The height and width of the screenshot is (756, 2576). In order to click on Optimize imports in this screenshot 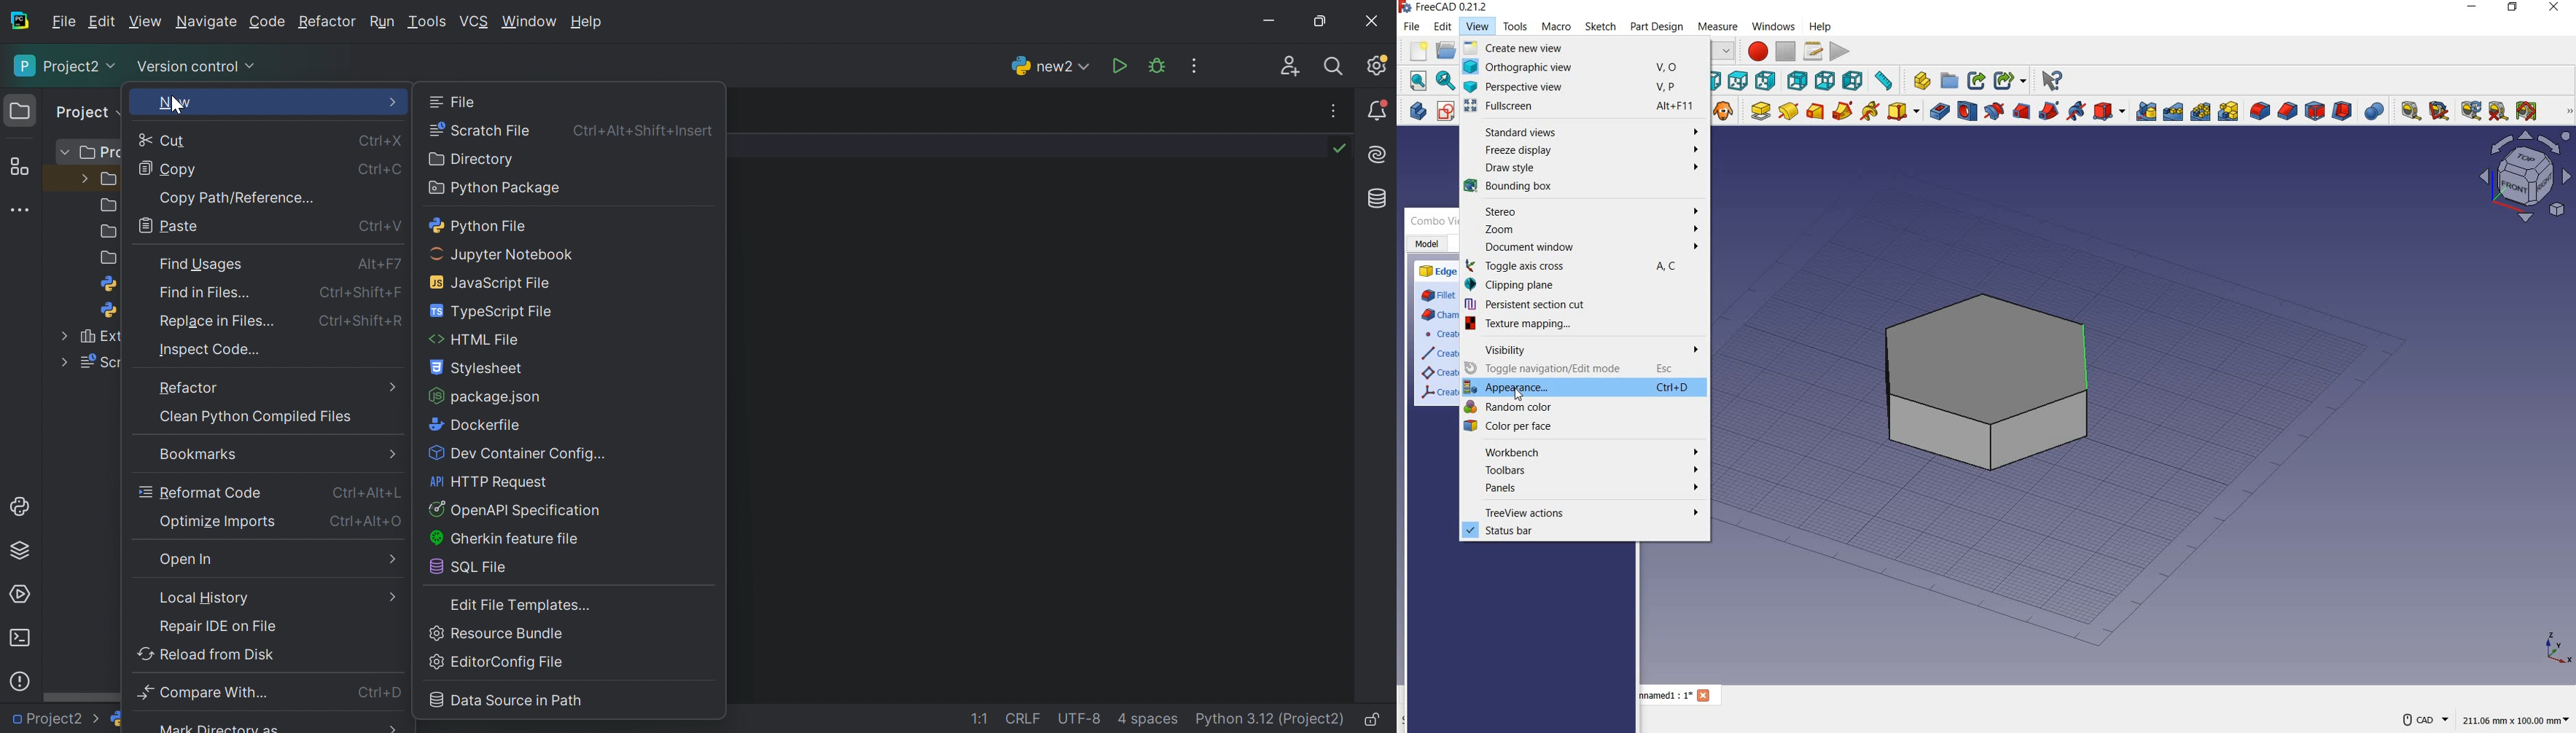, I will do `click(219, 522)`.